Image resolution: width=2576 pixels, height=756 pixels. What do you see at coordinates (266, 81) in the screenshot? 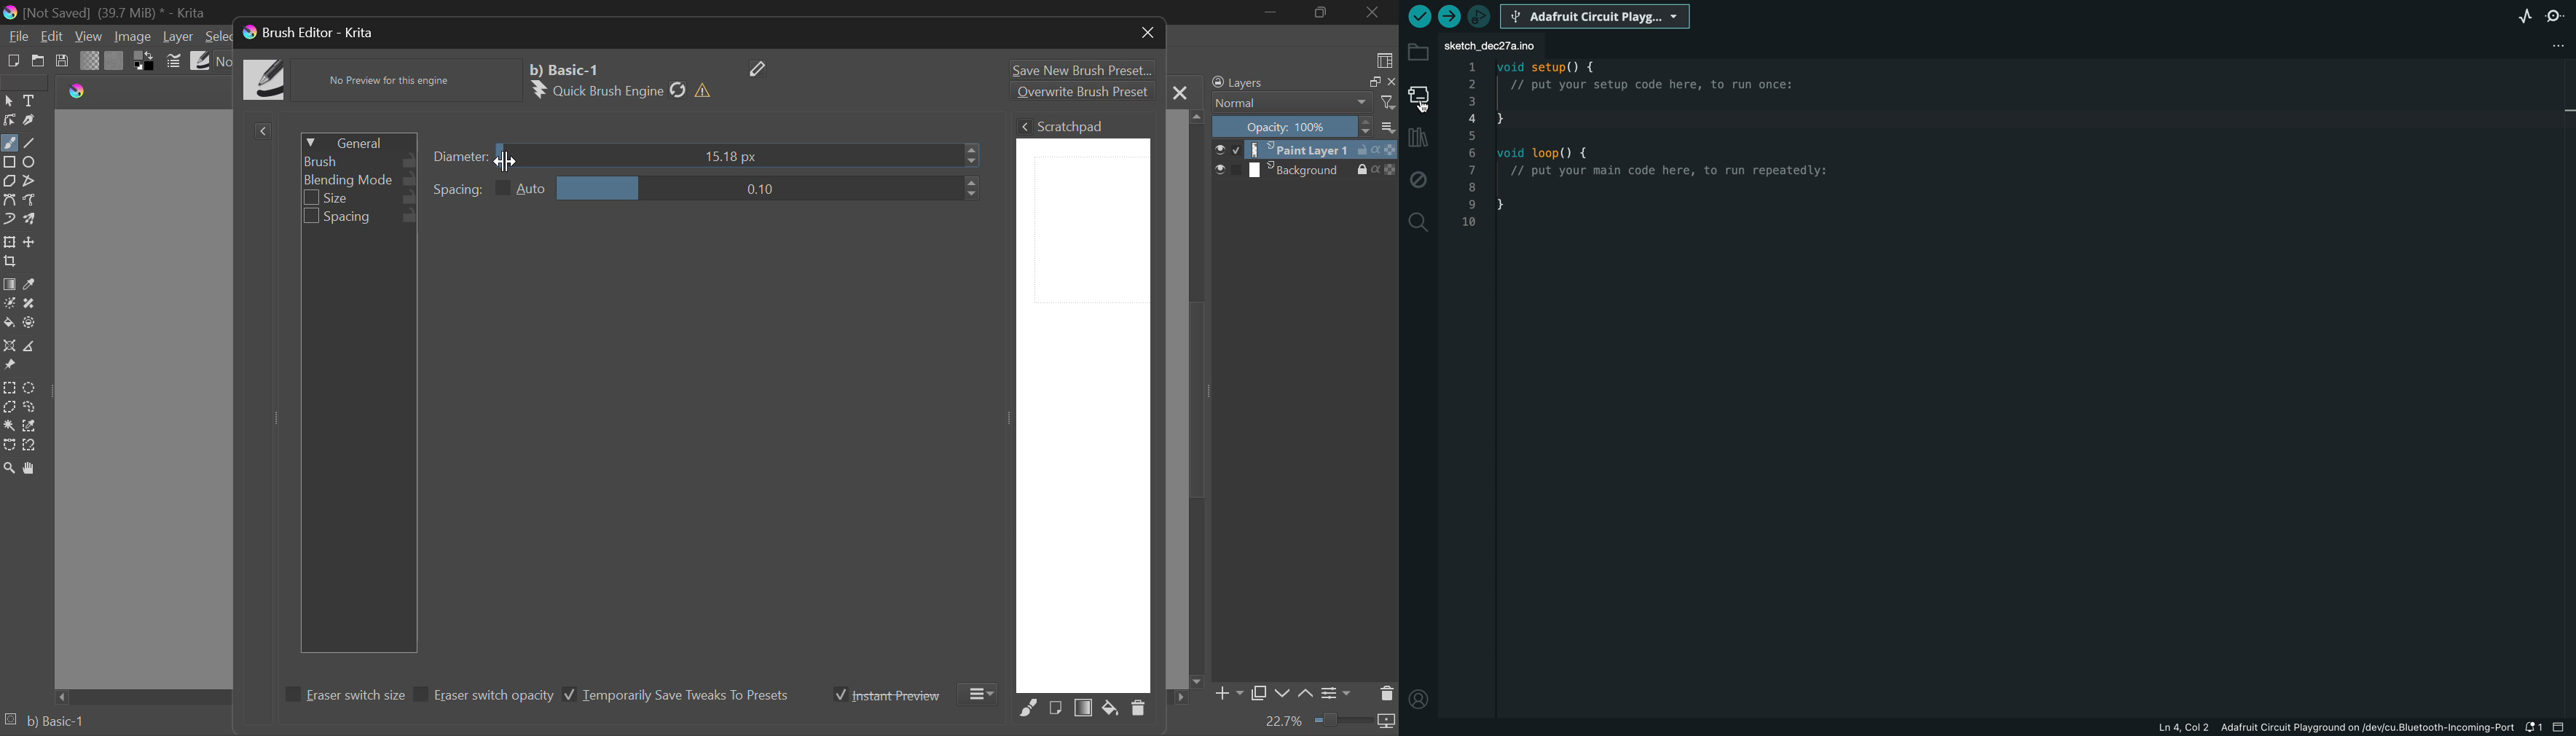
I see `Brush Icon` at bounding box center [266, 81].